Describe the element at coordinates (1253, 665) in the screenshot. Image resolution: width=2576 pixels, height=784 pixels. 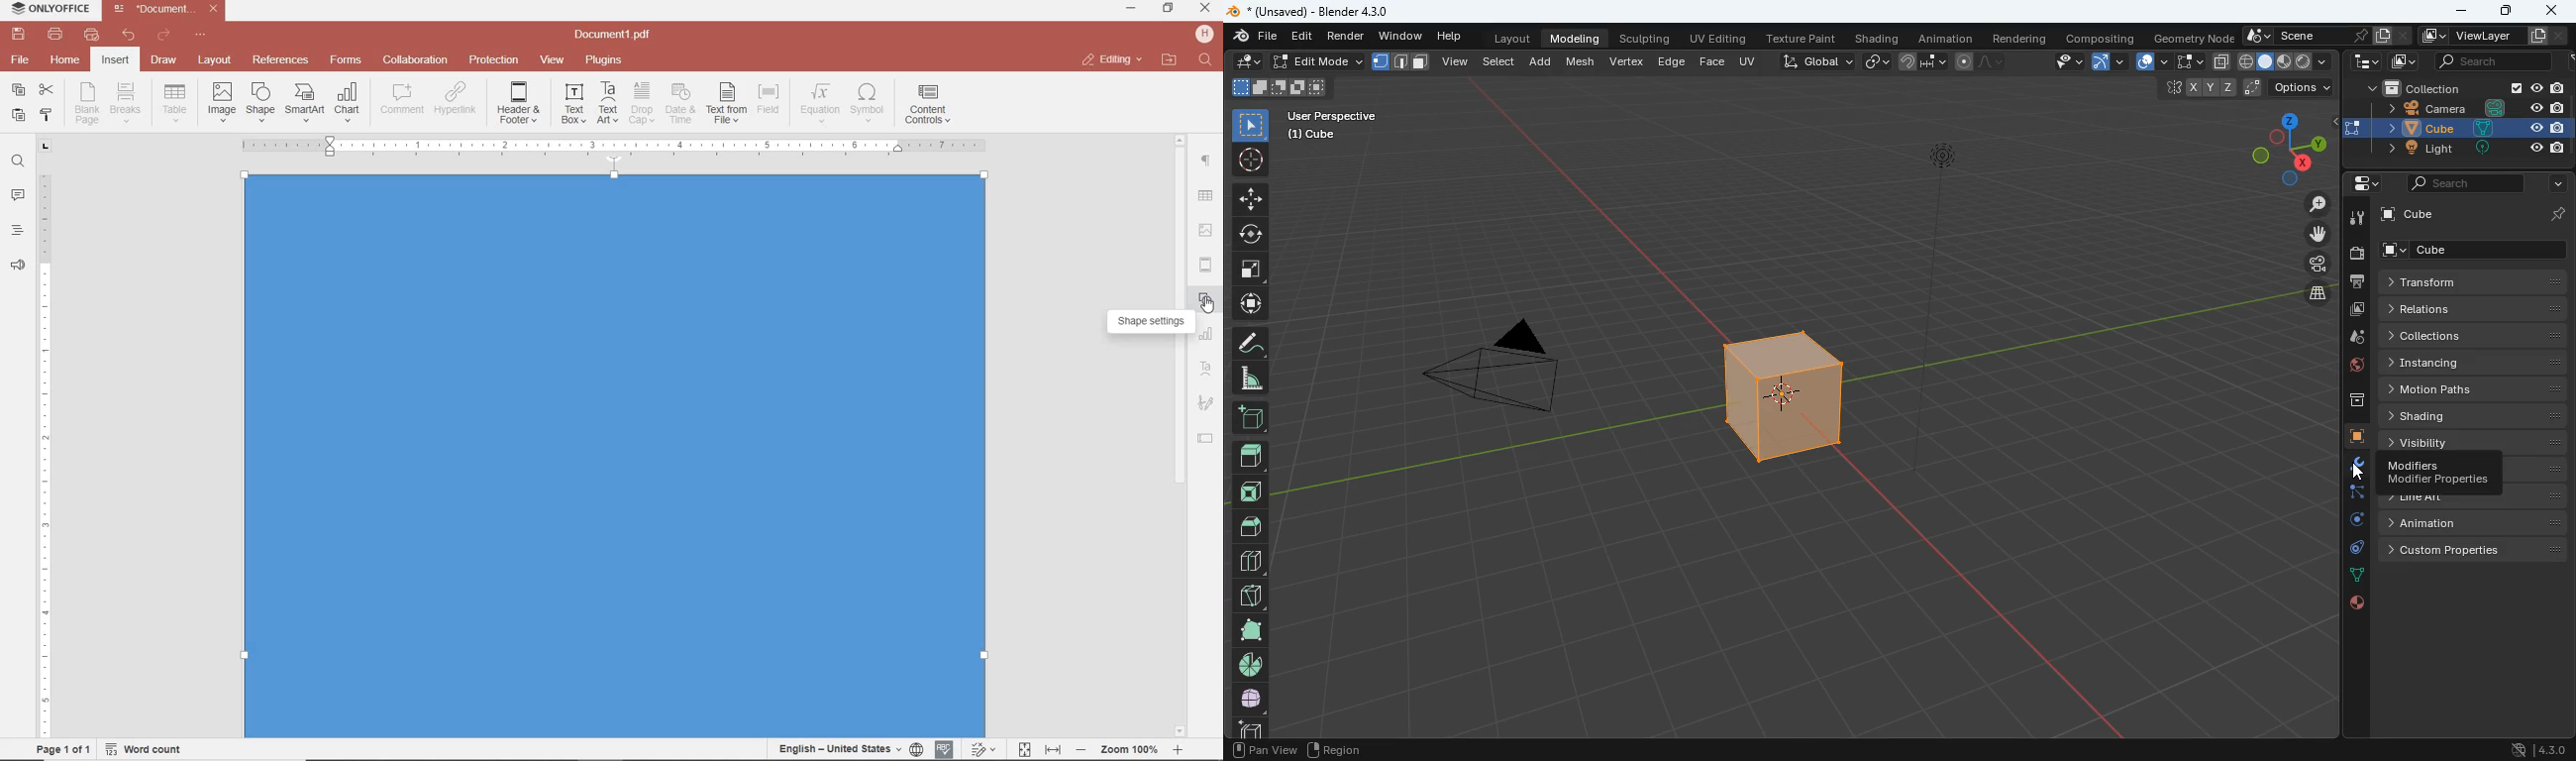
I see `pie` at that location.